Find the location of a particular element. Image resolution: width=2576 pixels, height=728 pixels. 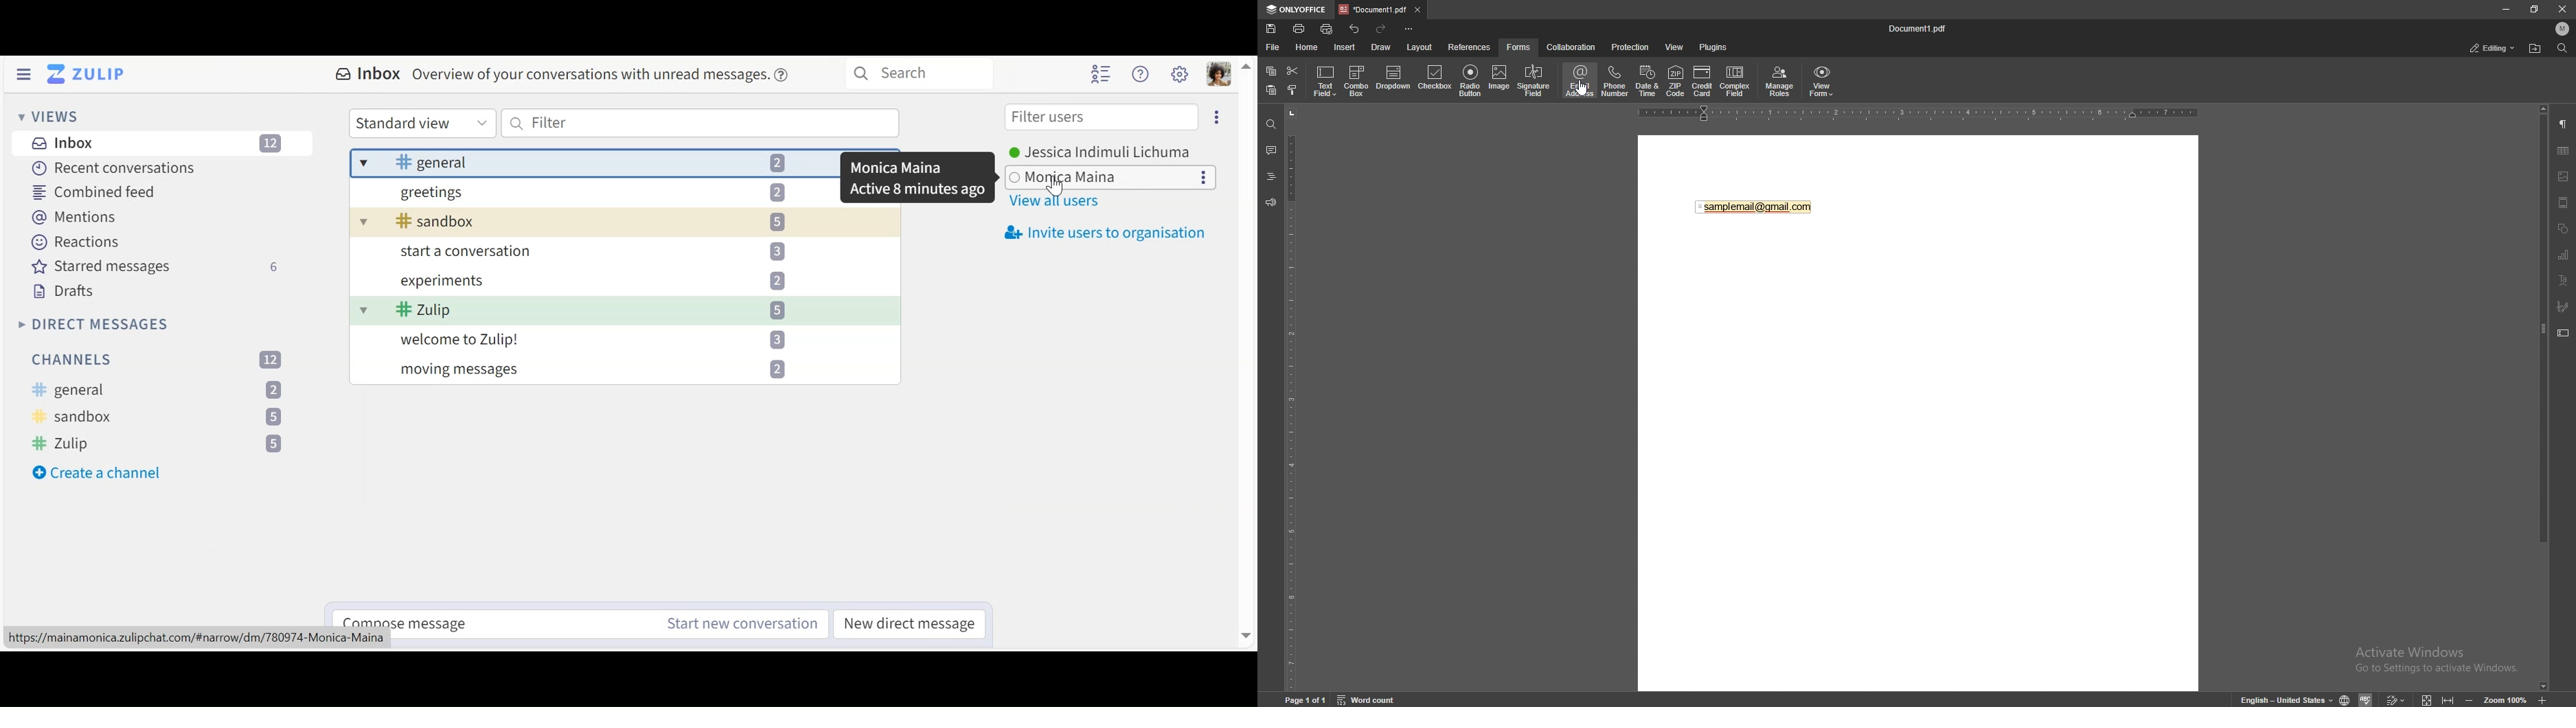

find is located at coordinates (1271, 124).